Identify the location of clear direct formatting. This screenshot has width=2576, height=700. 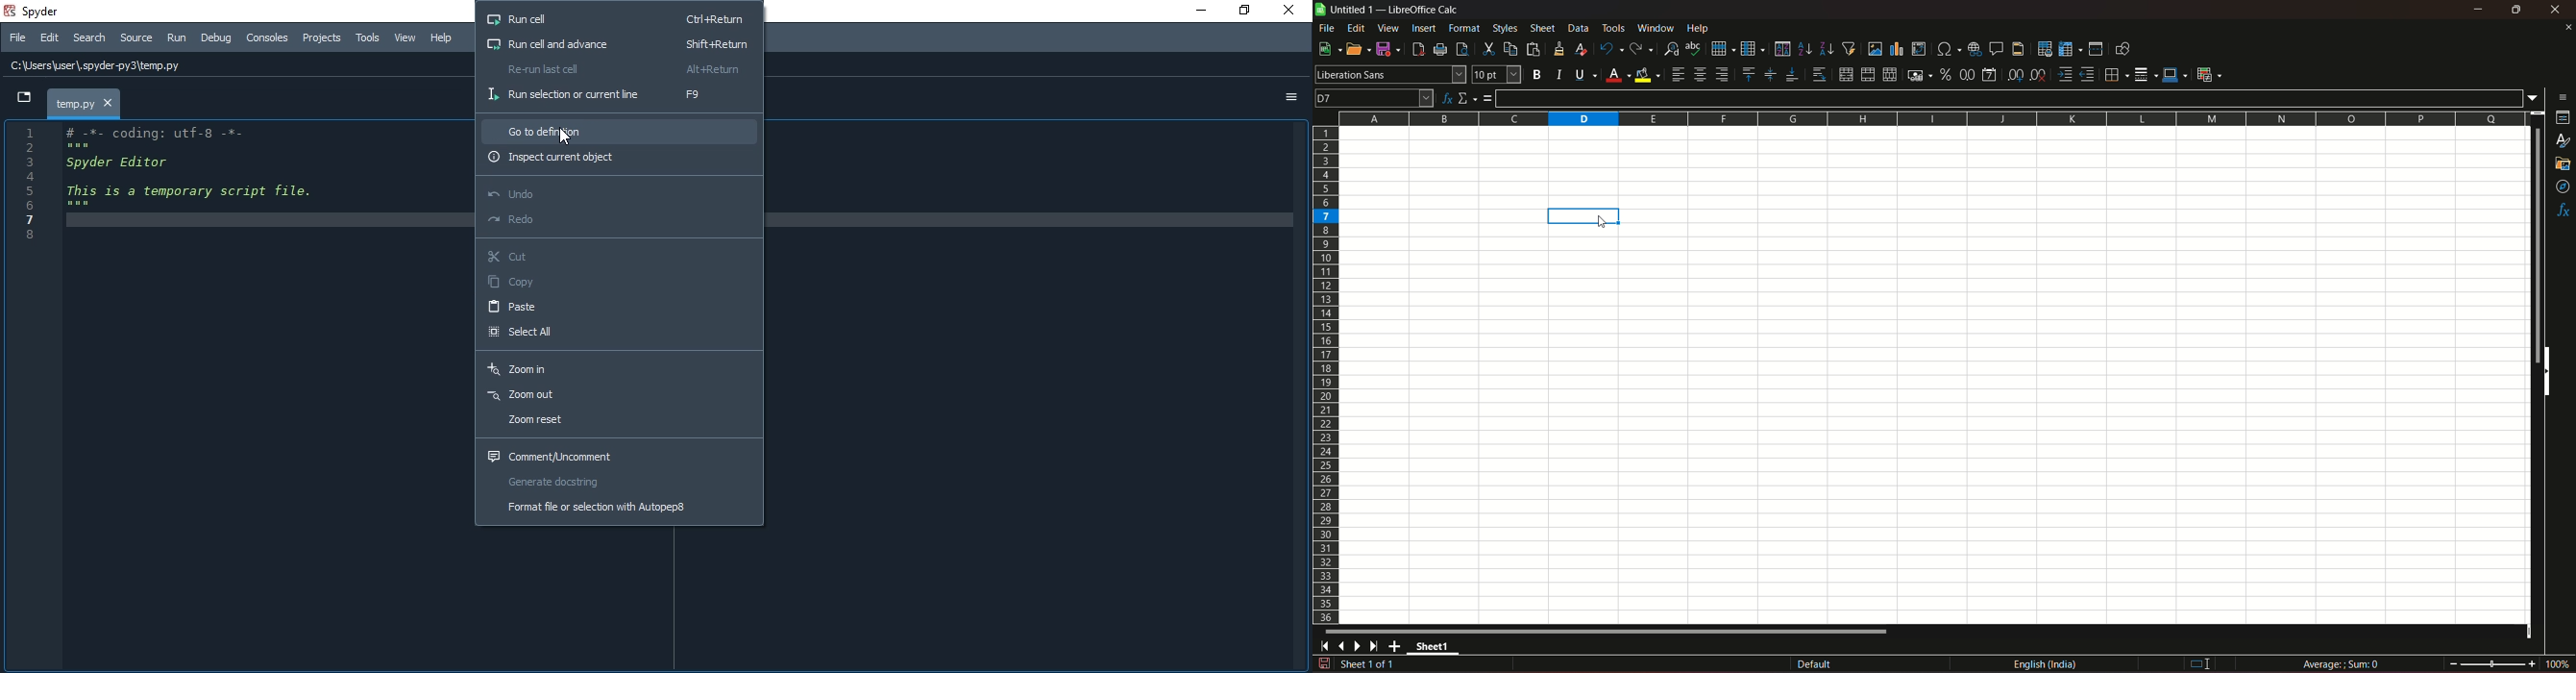
(1583, 49).